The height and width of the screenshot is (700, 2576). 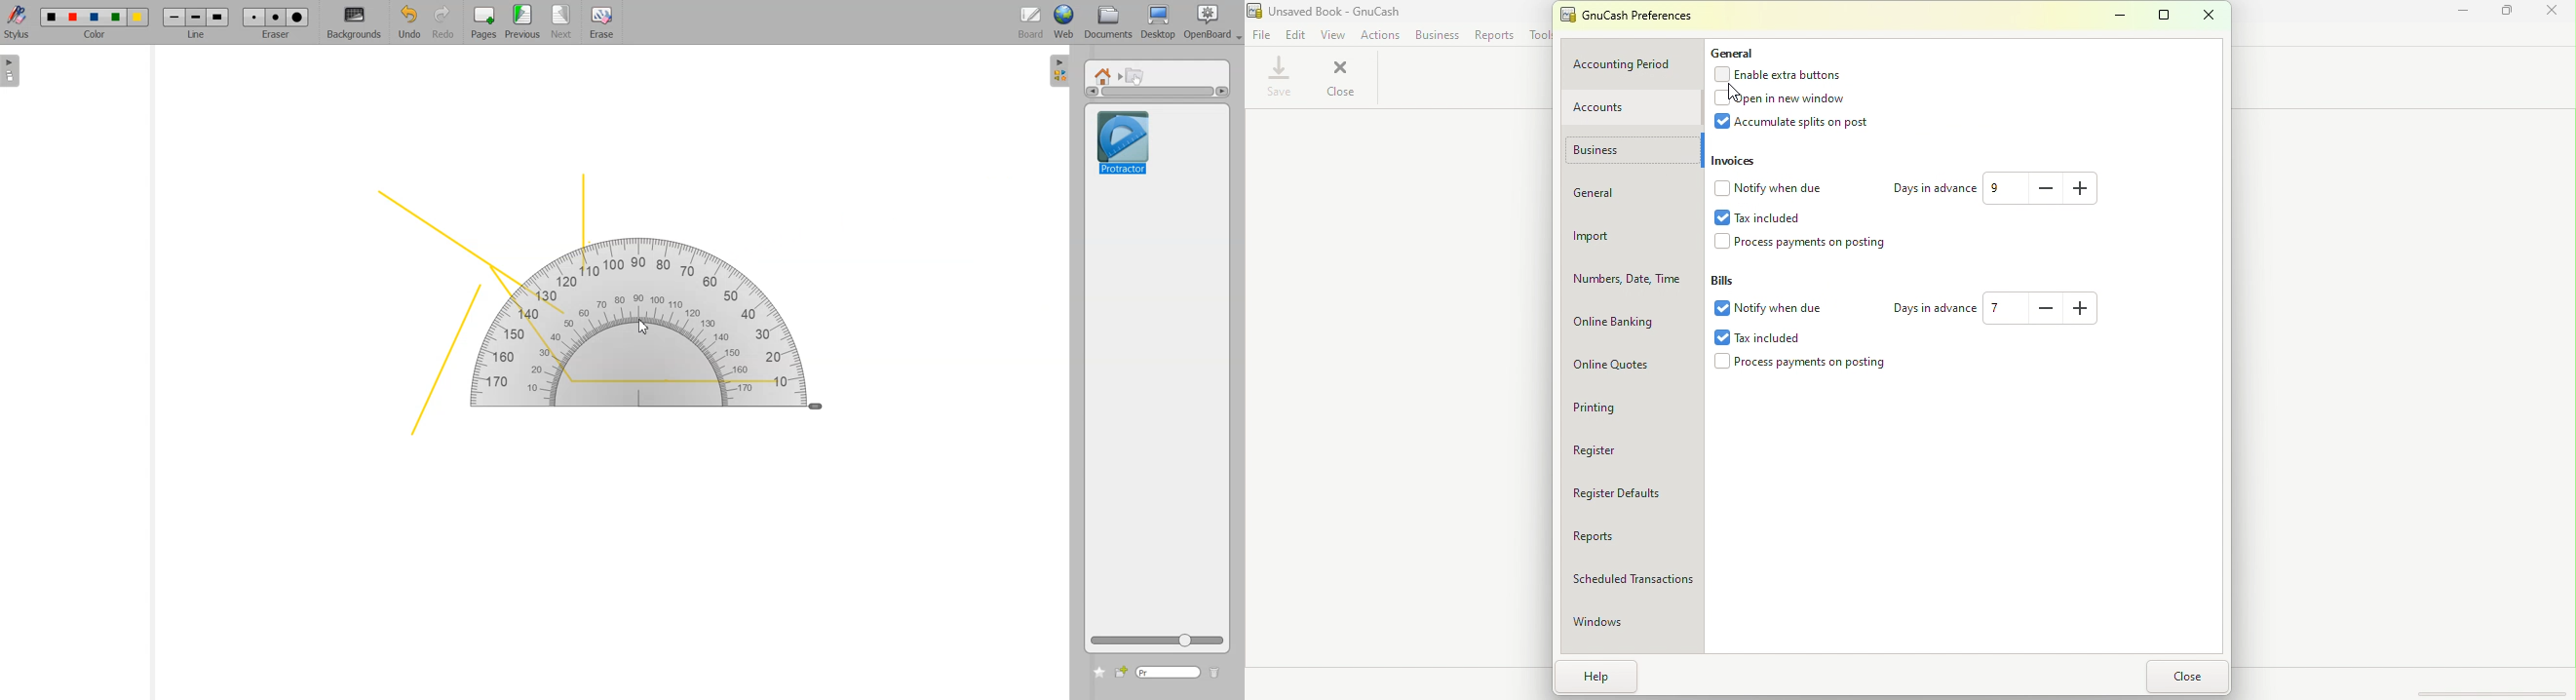 I want to click on Actions, so click(x=1381, y=33).